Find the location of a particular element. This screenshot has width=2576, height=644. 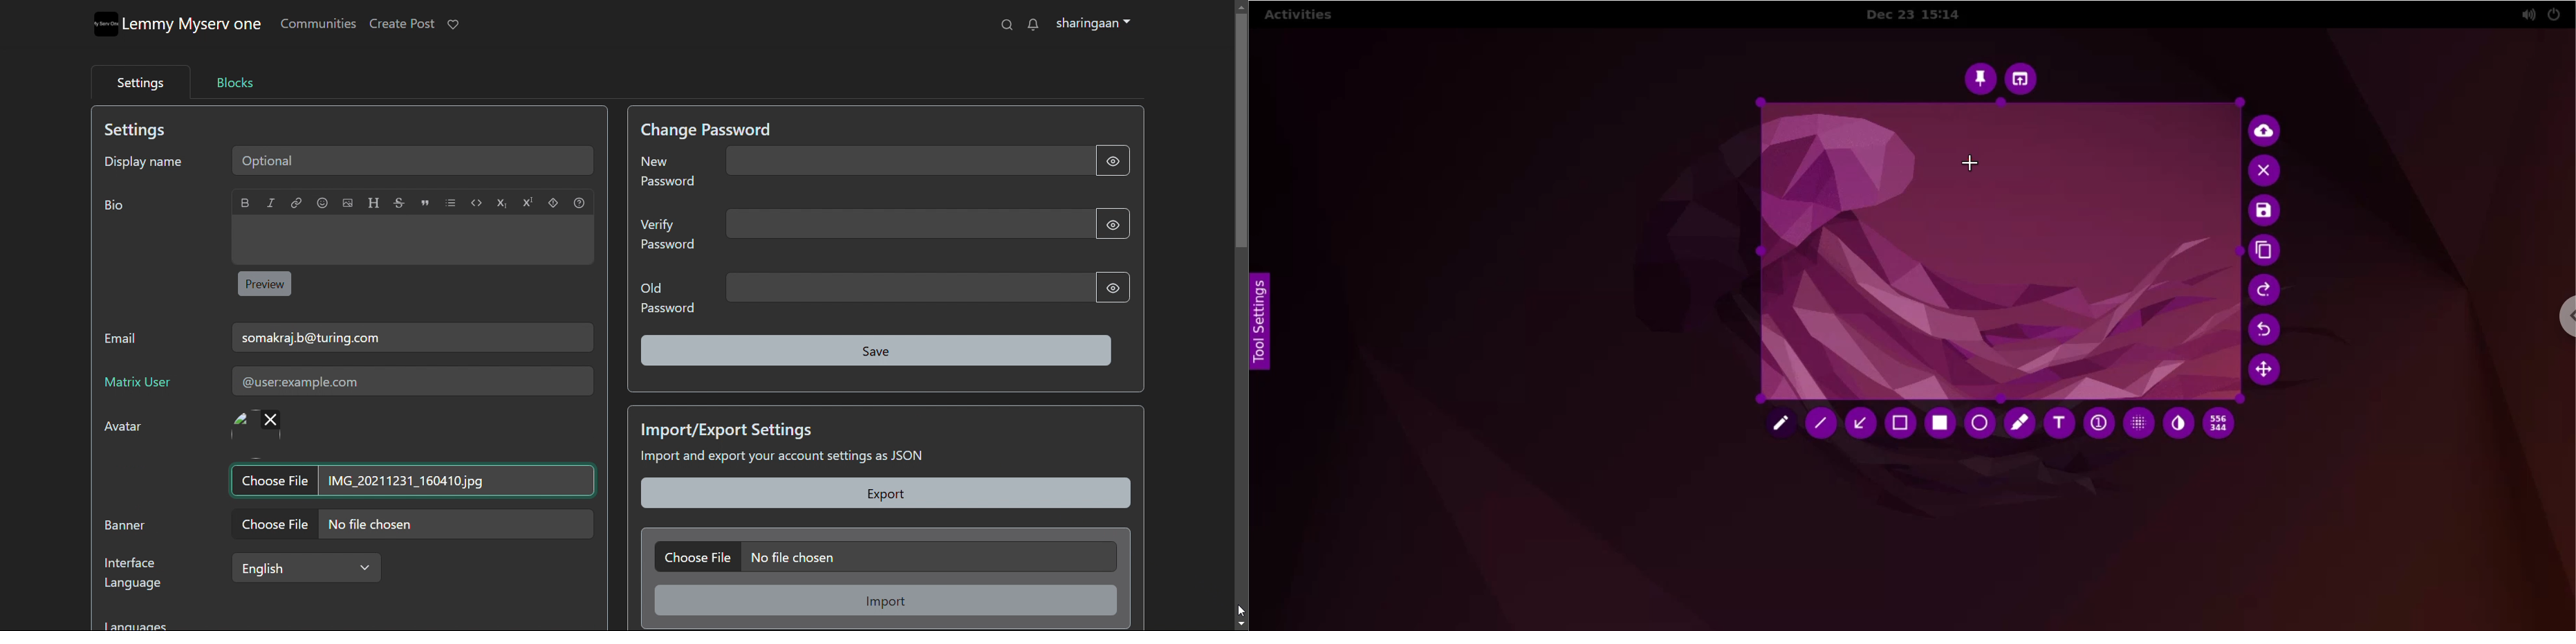

select interface language is located at coordinates (306, 567).